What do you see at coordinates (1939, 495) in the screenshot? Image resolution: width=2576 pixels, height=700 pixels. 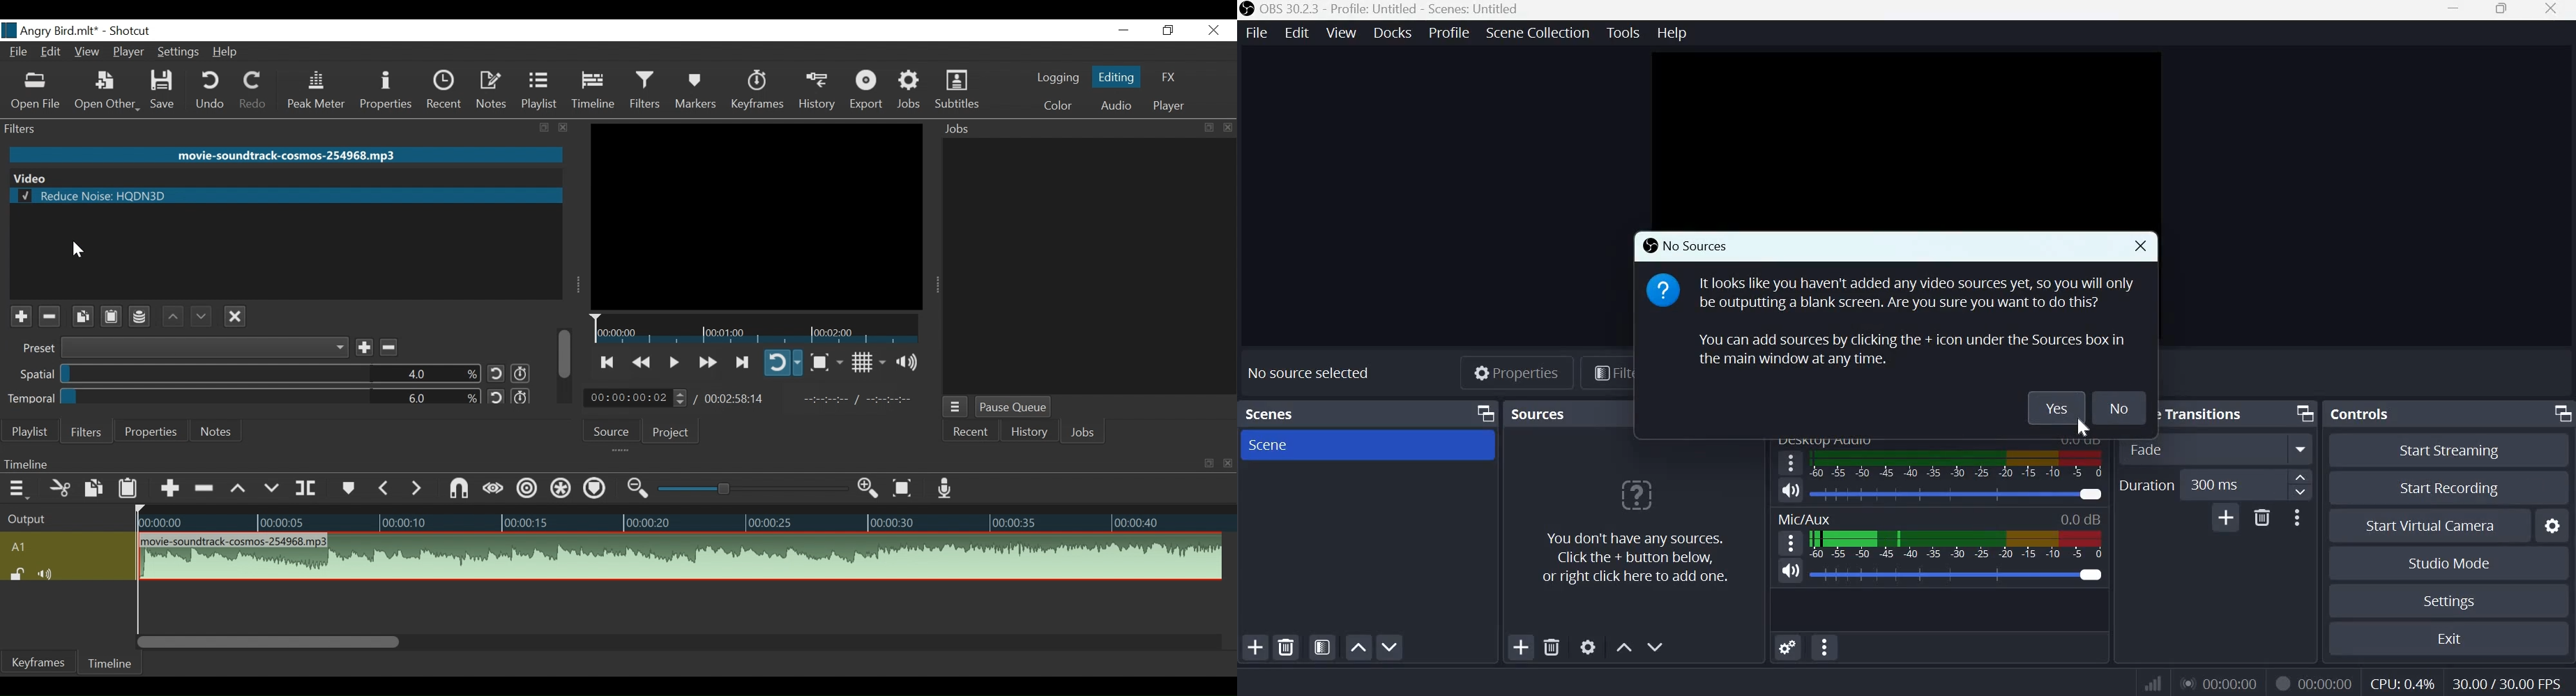 I see `Audio level meter` at bounding box center [1939, 495].